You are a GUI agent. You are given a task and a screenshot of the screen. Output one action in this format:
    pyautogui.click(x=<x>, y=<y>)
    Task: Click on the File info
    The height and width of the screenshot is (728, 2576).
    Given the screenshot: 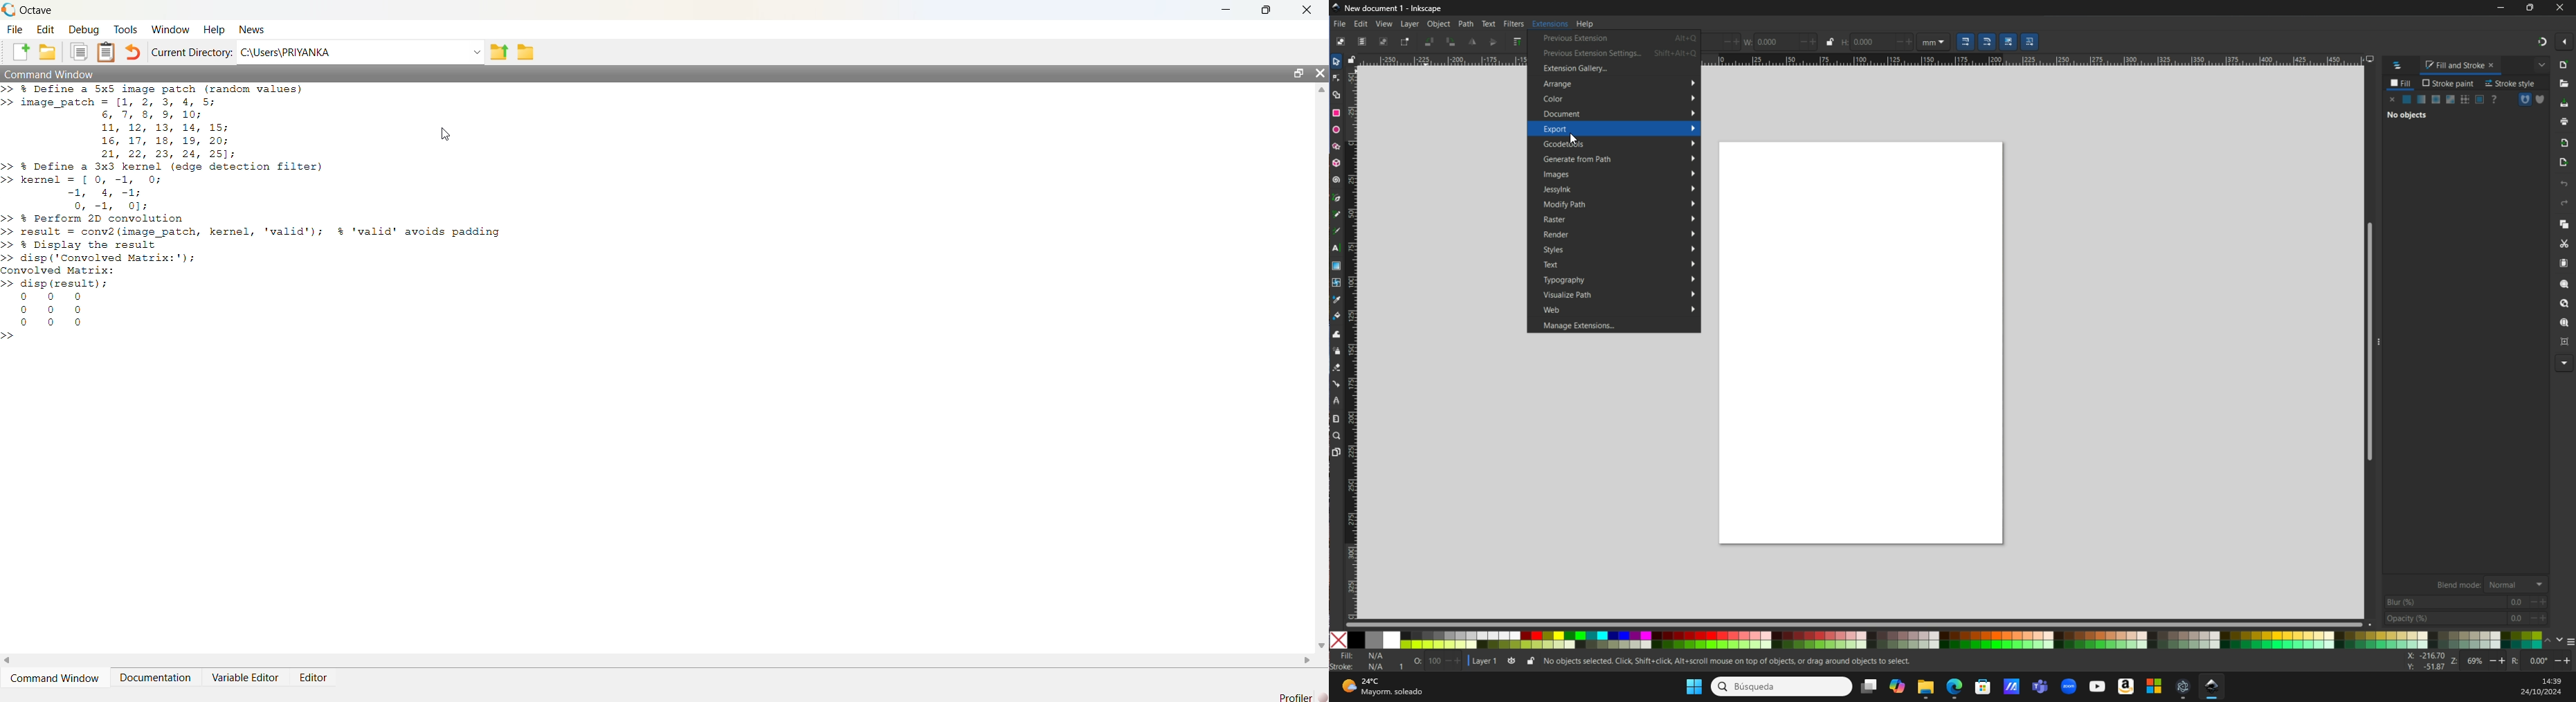 What is the action you would take?
    pyautogui.click(x=1622, y=662)
    